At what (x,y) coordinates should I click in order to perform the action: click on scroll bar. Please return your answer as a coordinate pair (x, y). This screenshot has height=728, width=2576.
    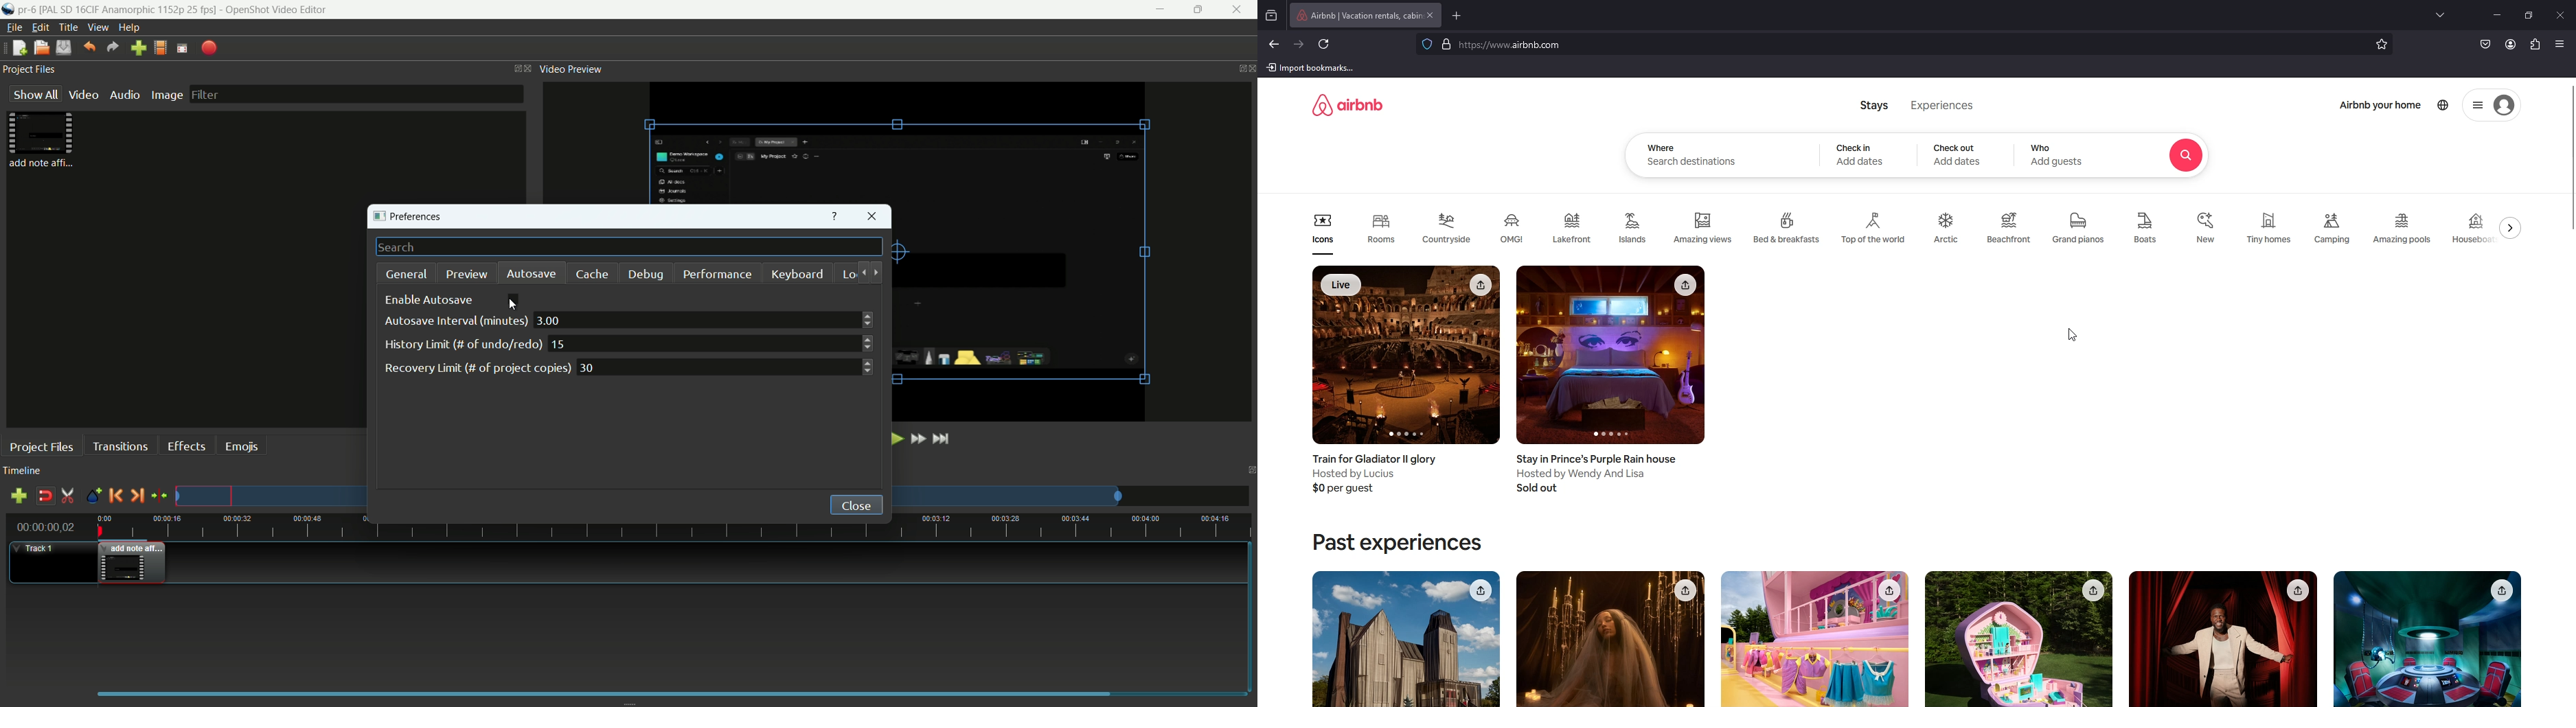
    Looking at the image, I should click on (2568, 157).